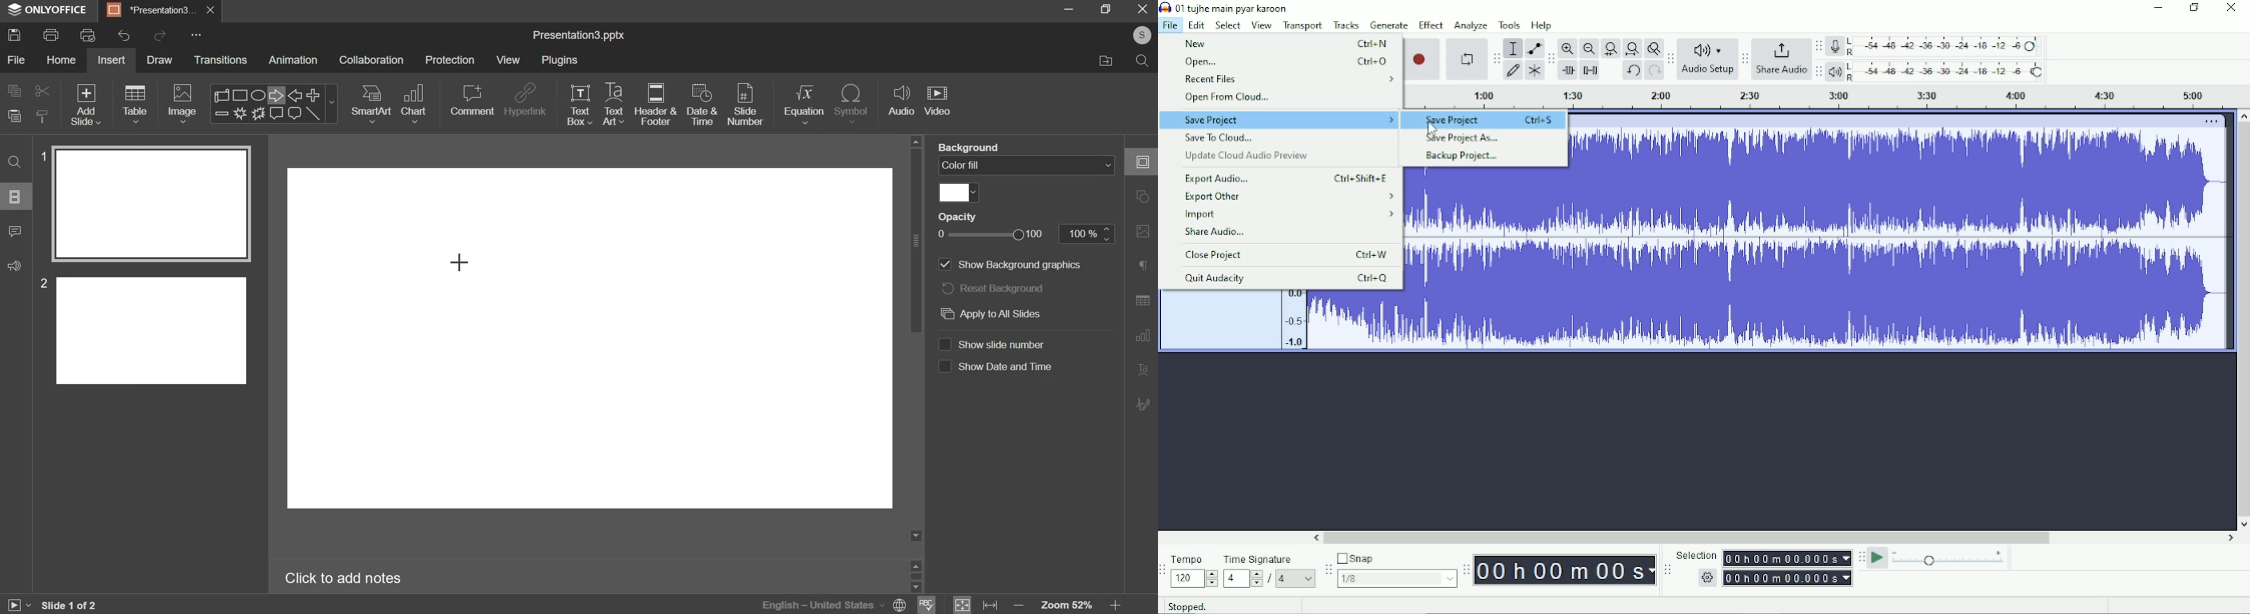  I want to click on Opacity, so click(958, 216).